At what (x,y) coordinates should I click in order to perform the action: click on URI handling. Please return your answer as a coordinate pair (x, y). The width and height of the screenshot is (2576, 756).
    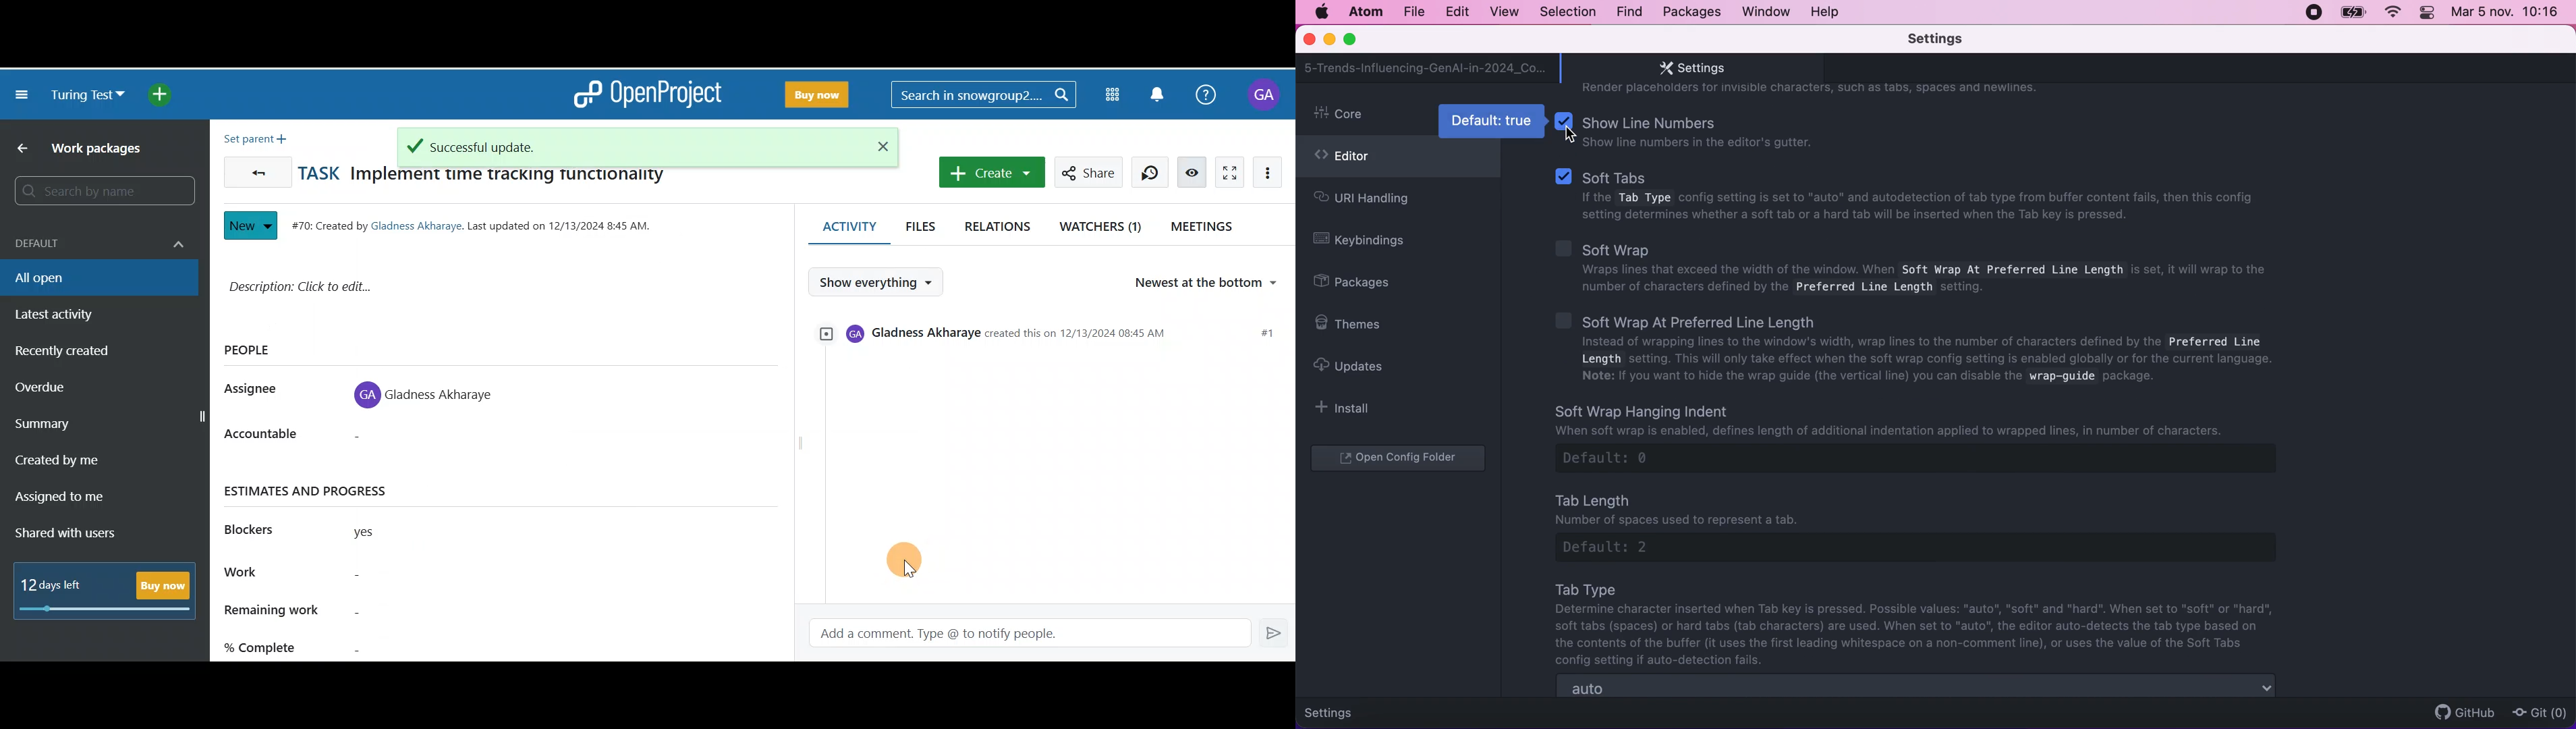
    Looking at the image, I should click on (1379, 201).